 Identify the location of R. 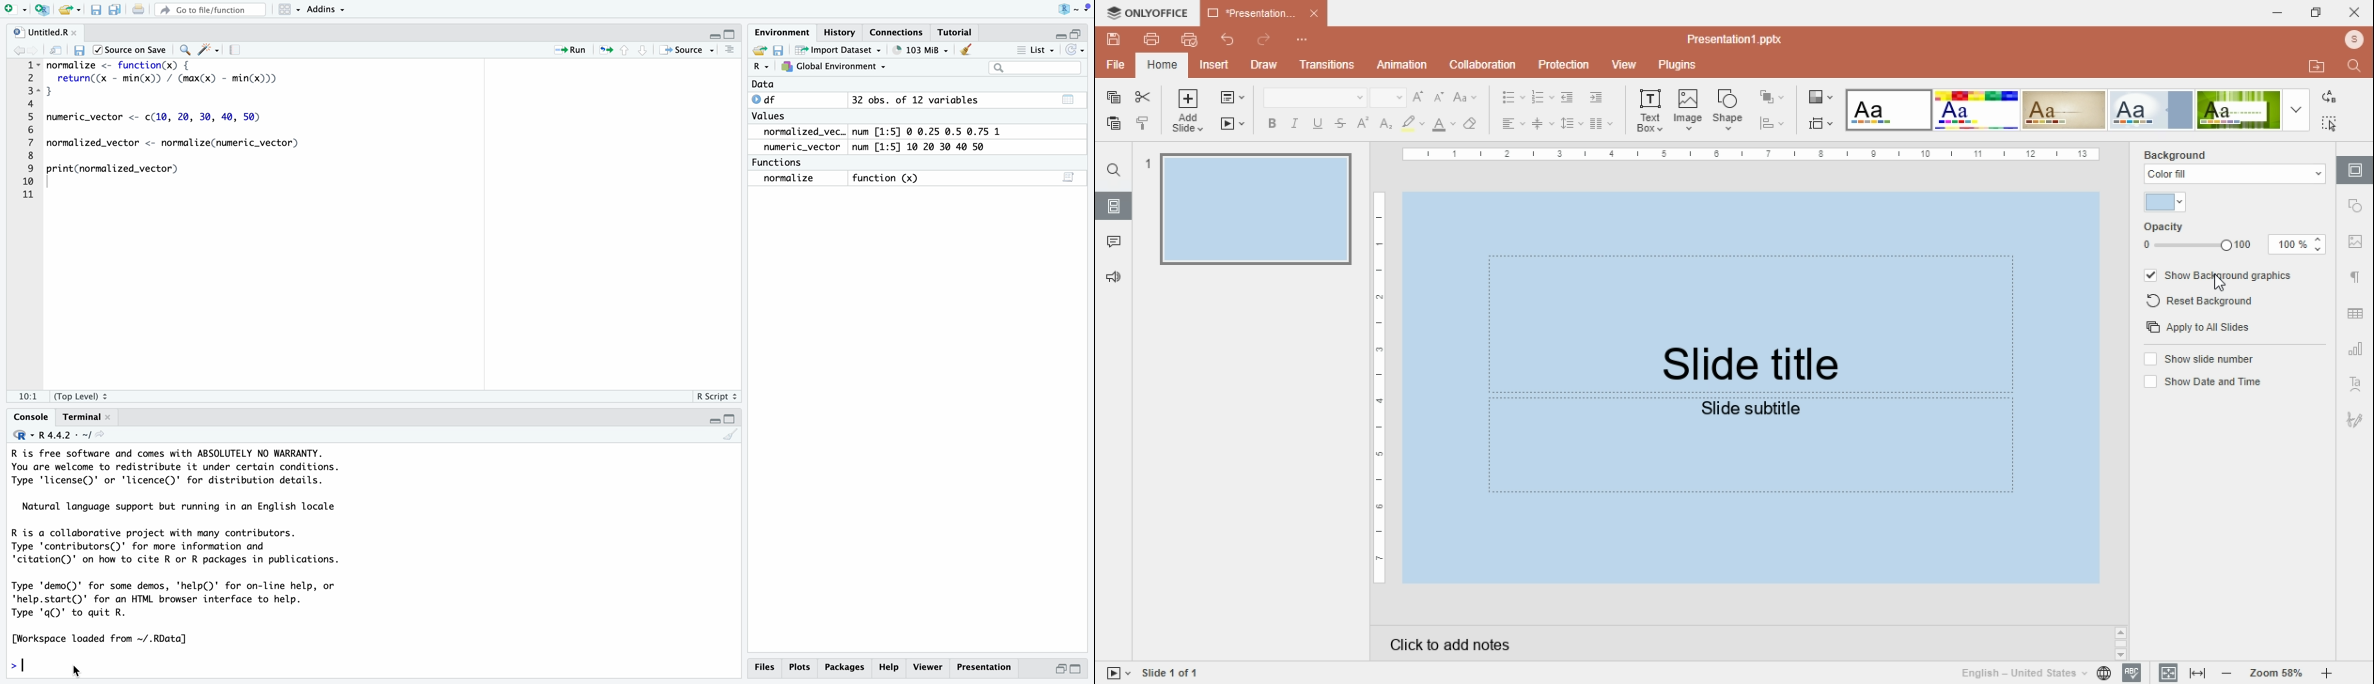
(762, 68).